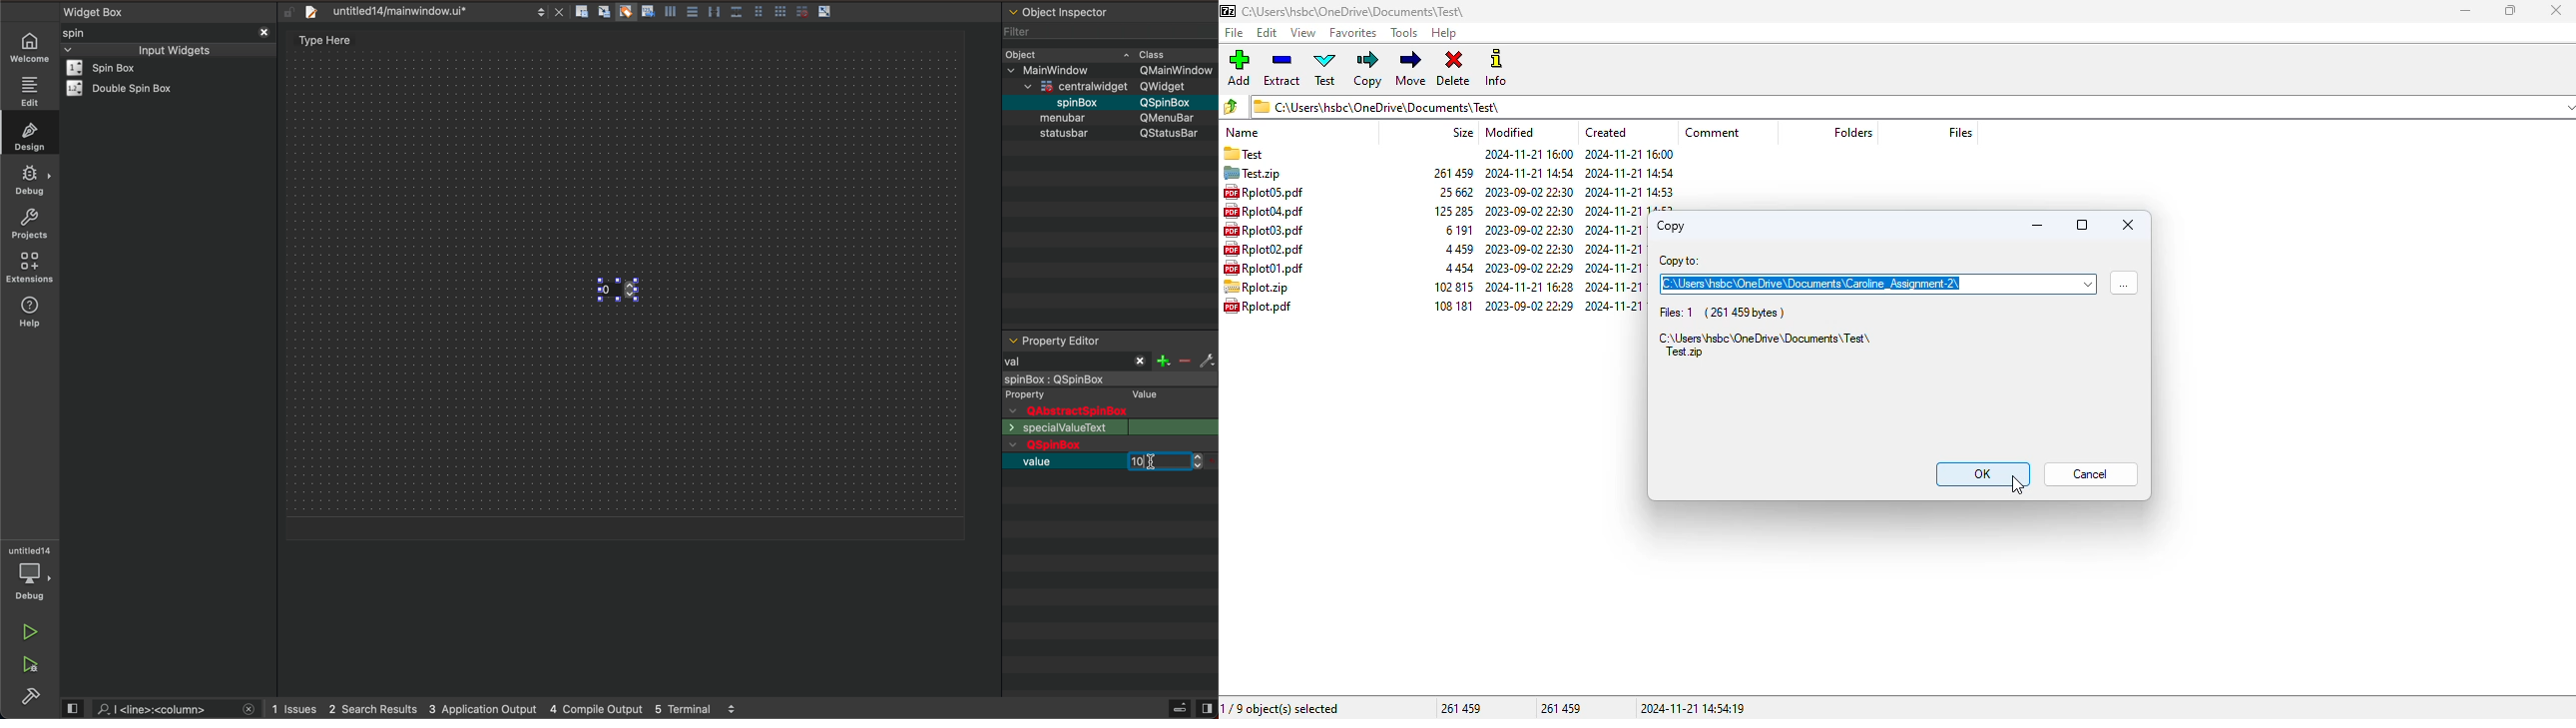  What do you see at coordinates (1160, 462) in the screenshot?
I see `on enter` at bounding box center [1160, 462].